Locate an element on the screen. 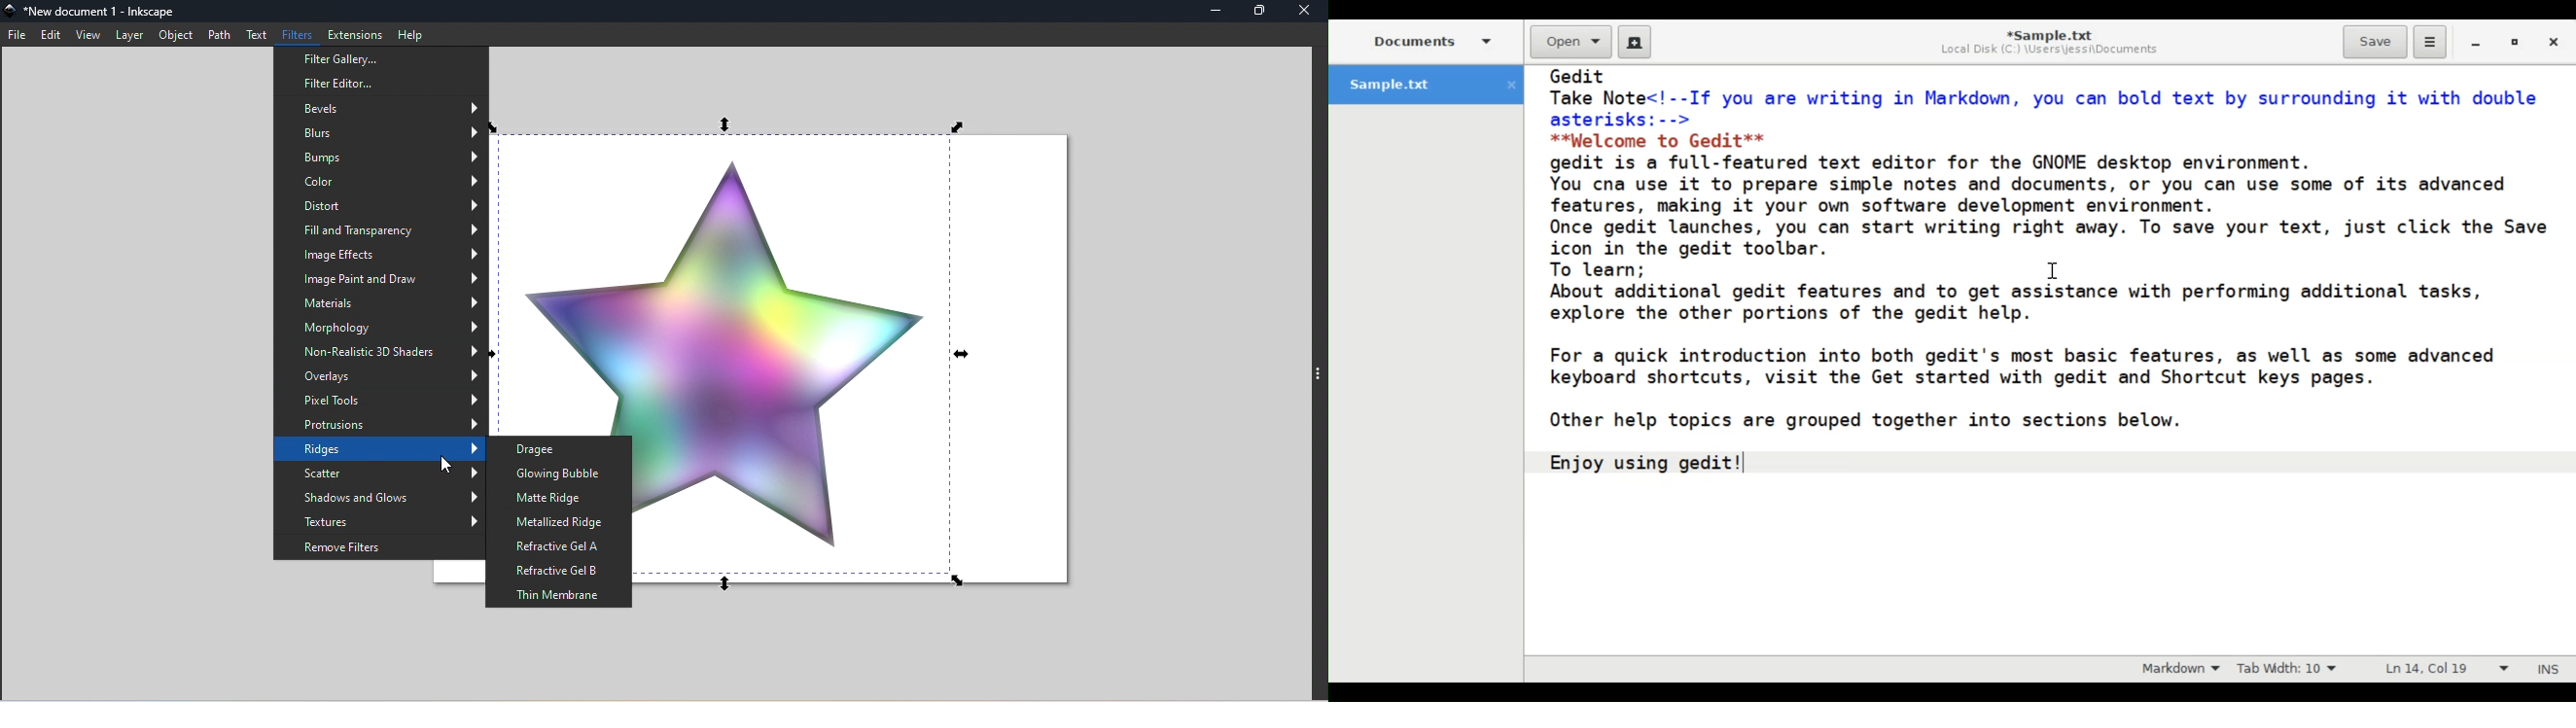 The image size is (2576, 728). Maximize is located at coordinates (1264, 11).